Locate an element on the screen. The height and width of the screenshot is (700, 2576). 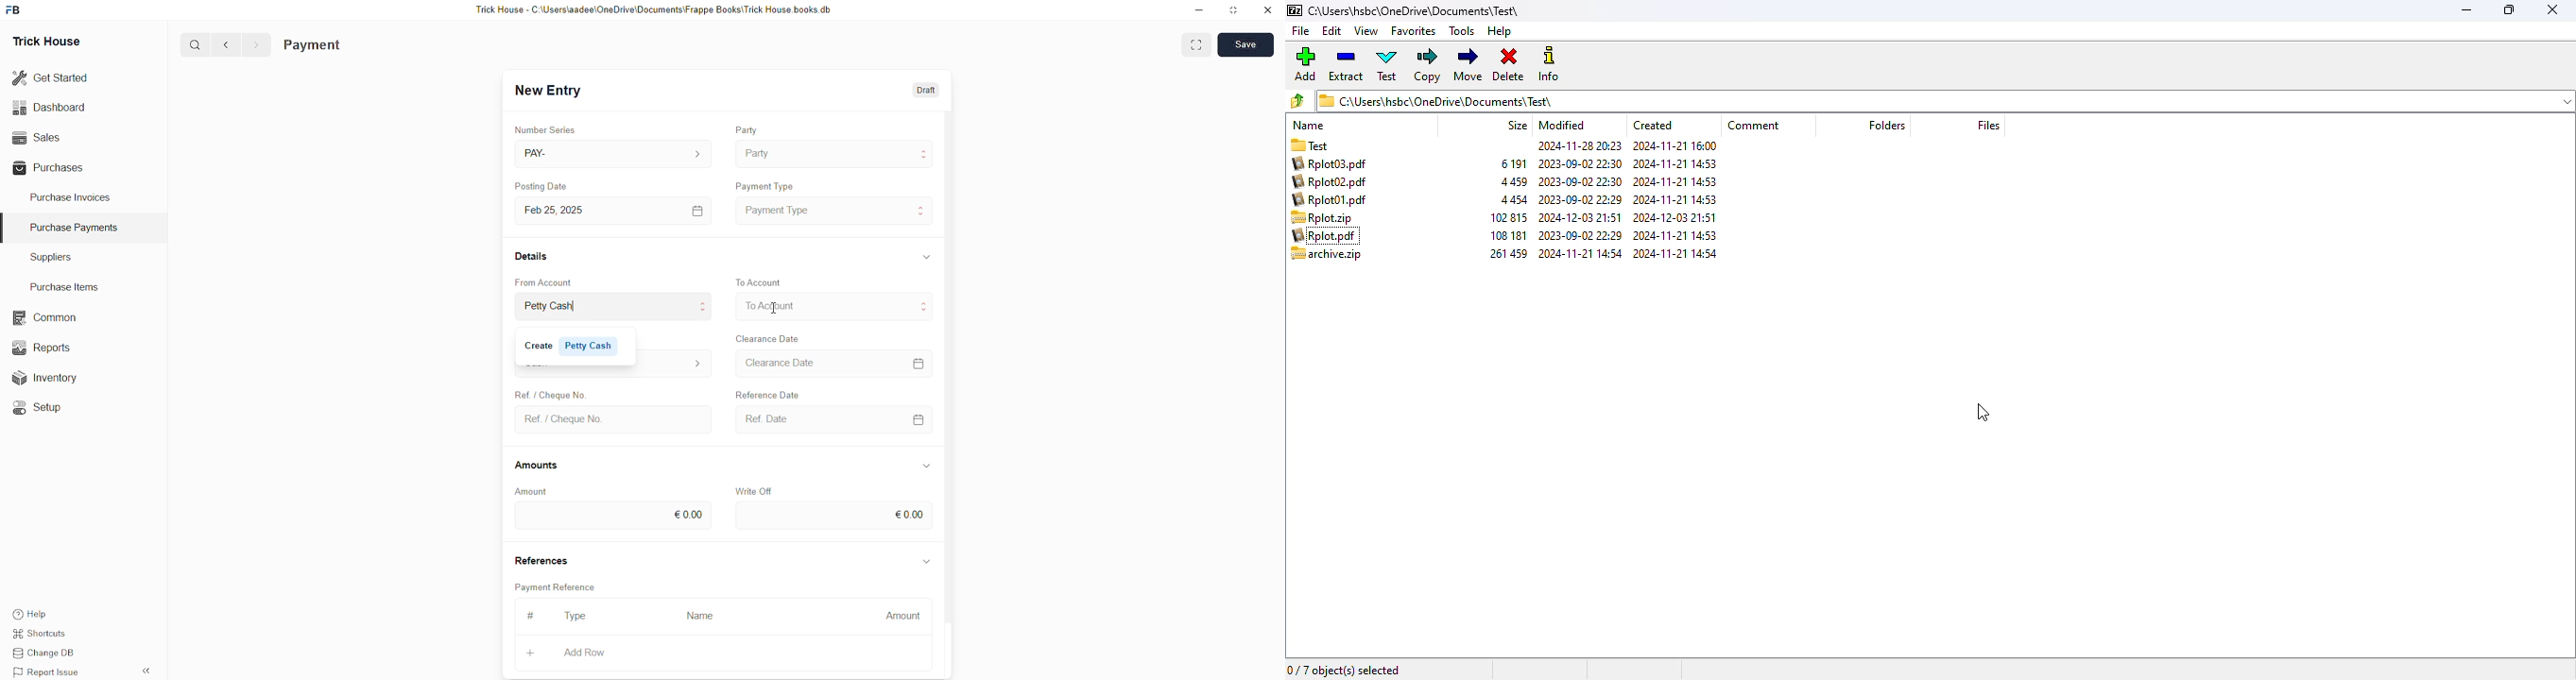
Add Row is located at coordinates (585, 652).